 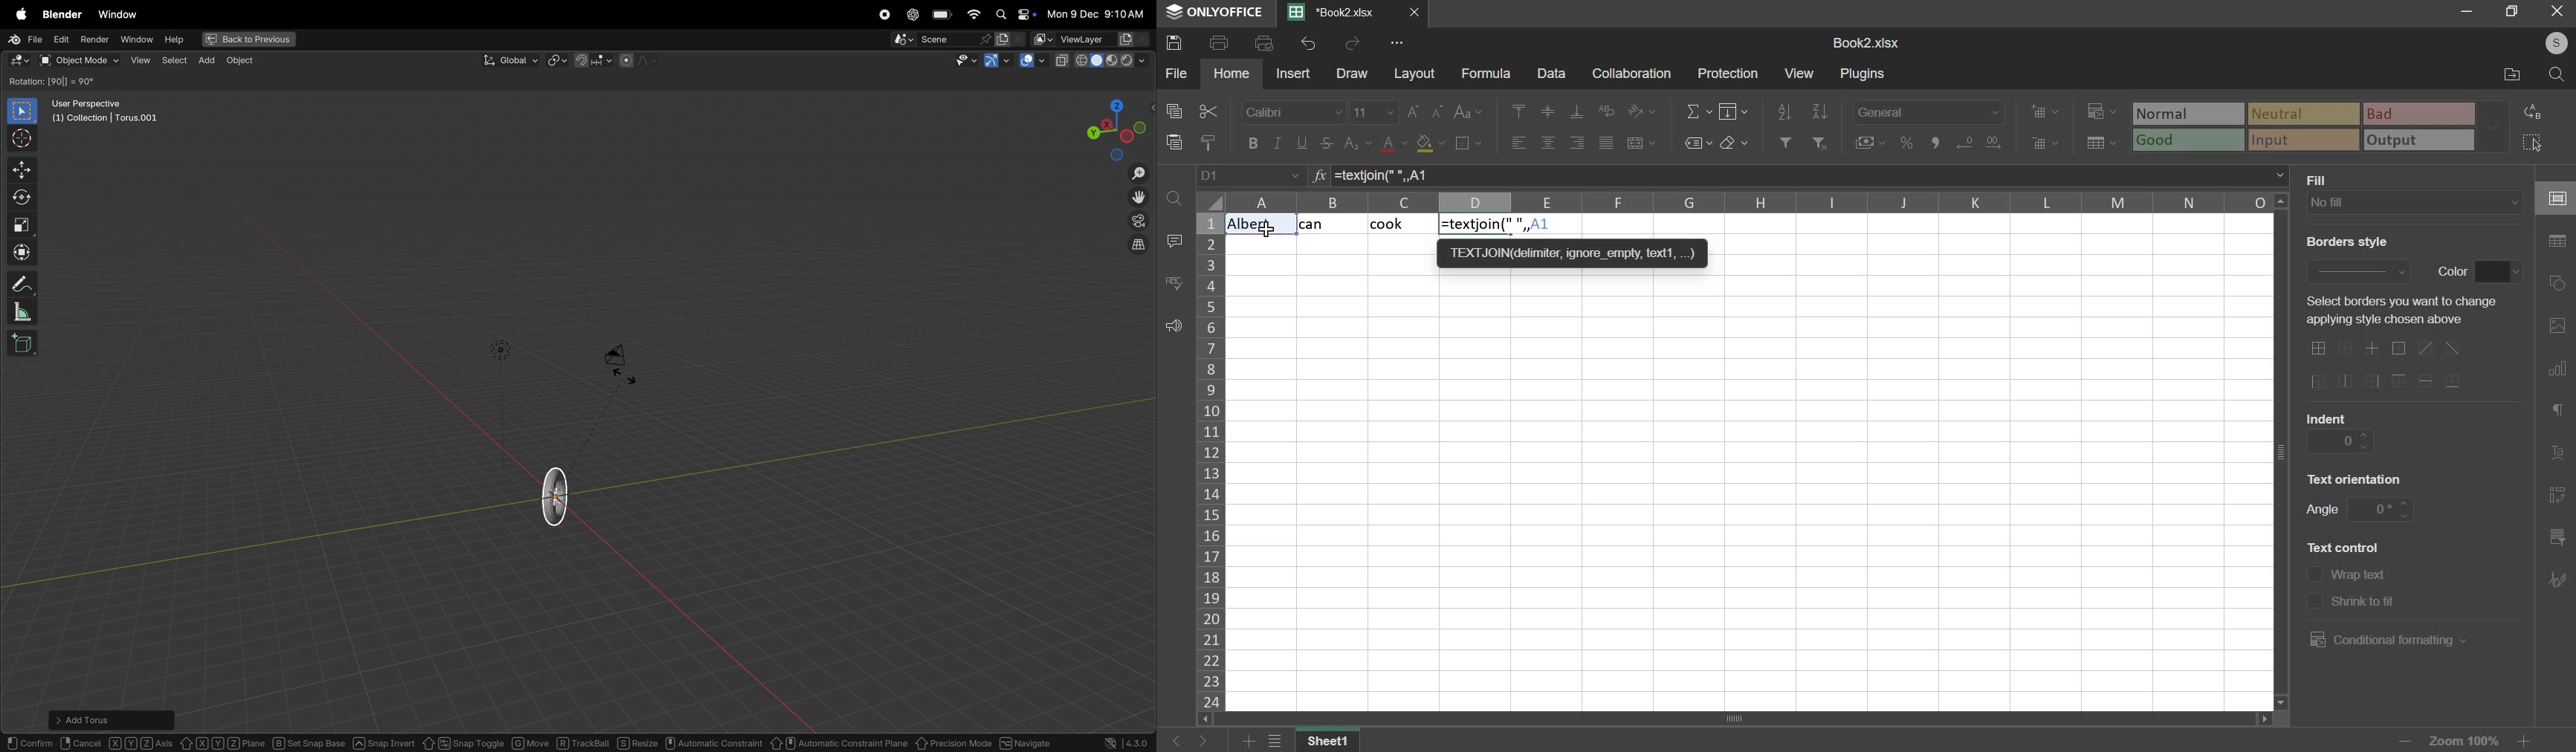 What do you see at coordinates (1608, 109) in the screenshot?
I see `wrap text` at bounding box center [1608, 109].